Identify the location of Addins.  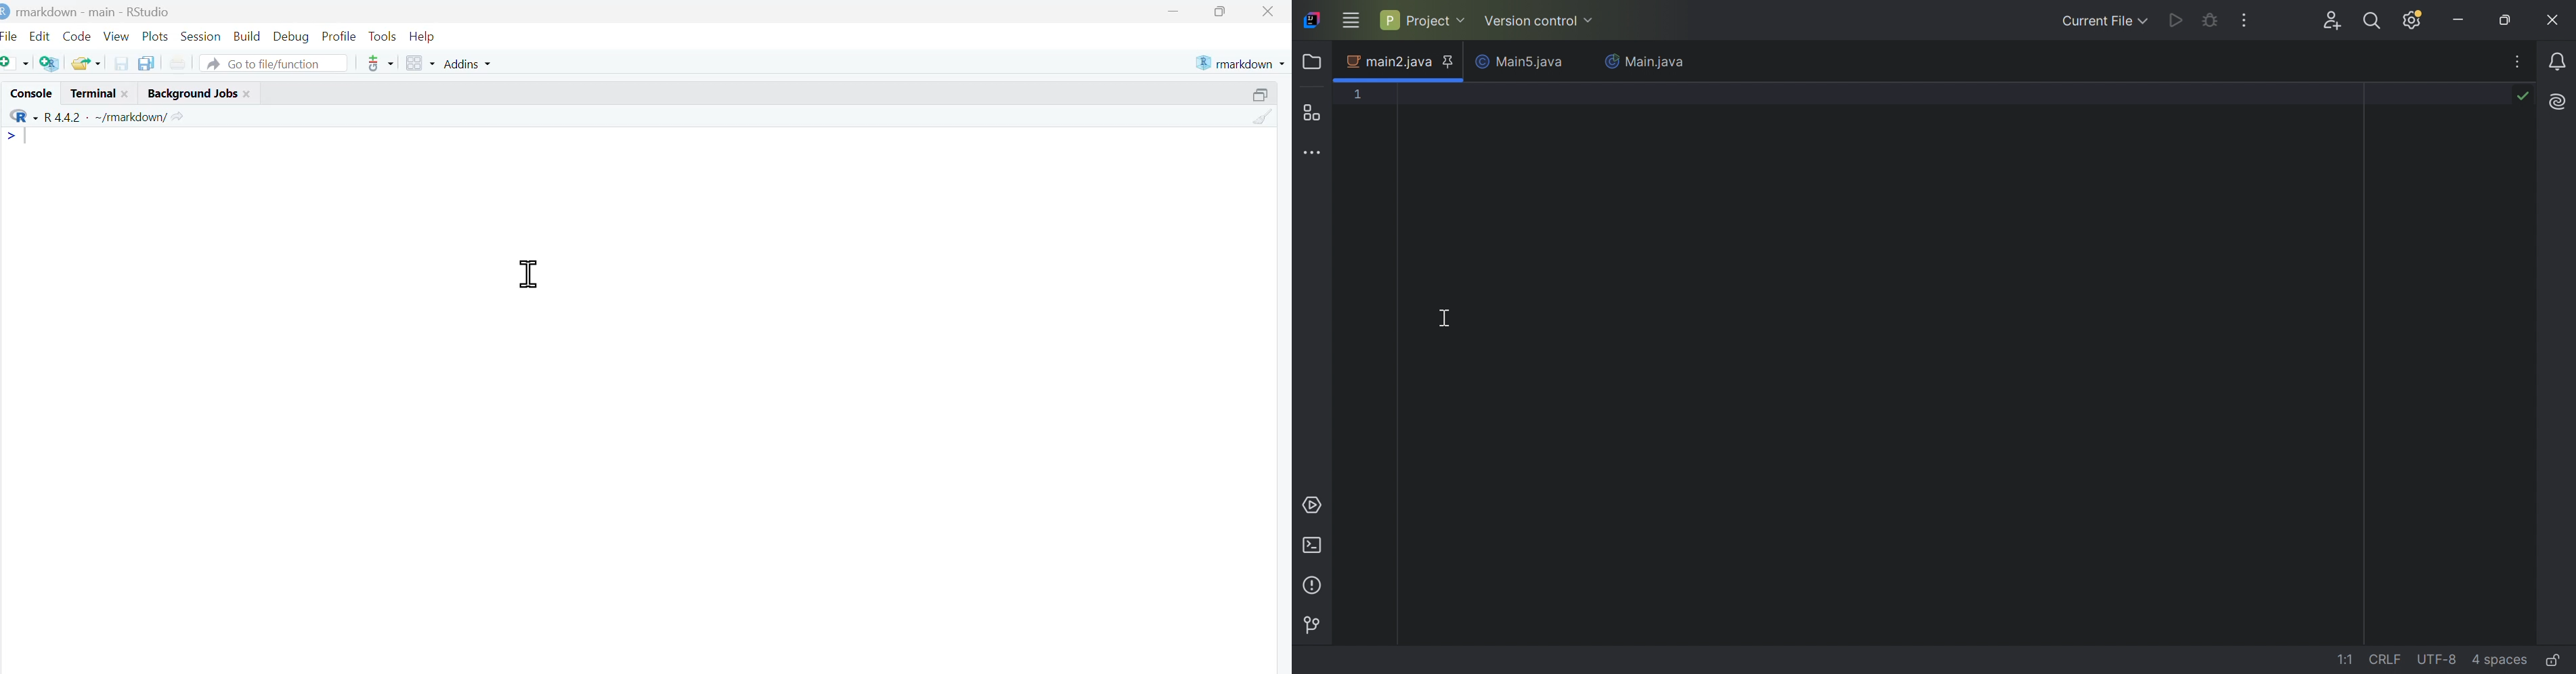
(470, 64).